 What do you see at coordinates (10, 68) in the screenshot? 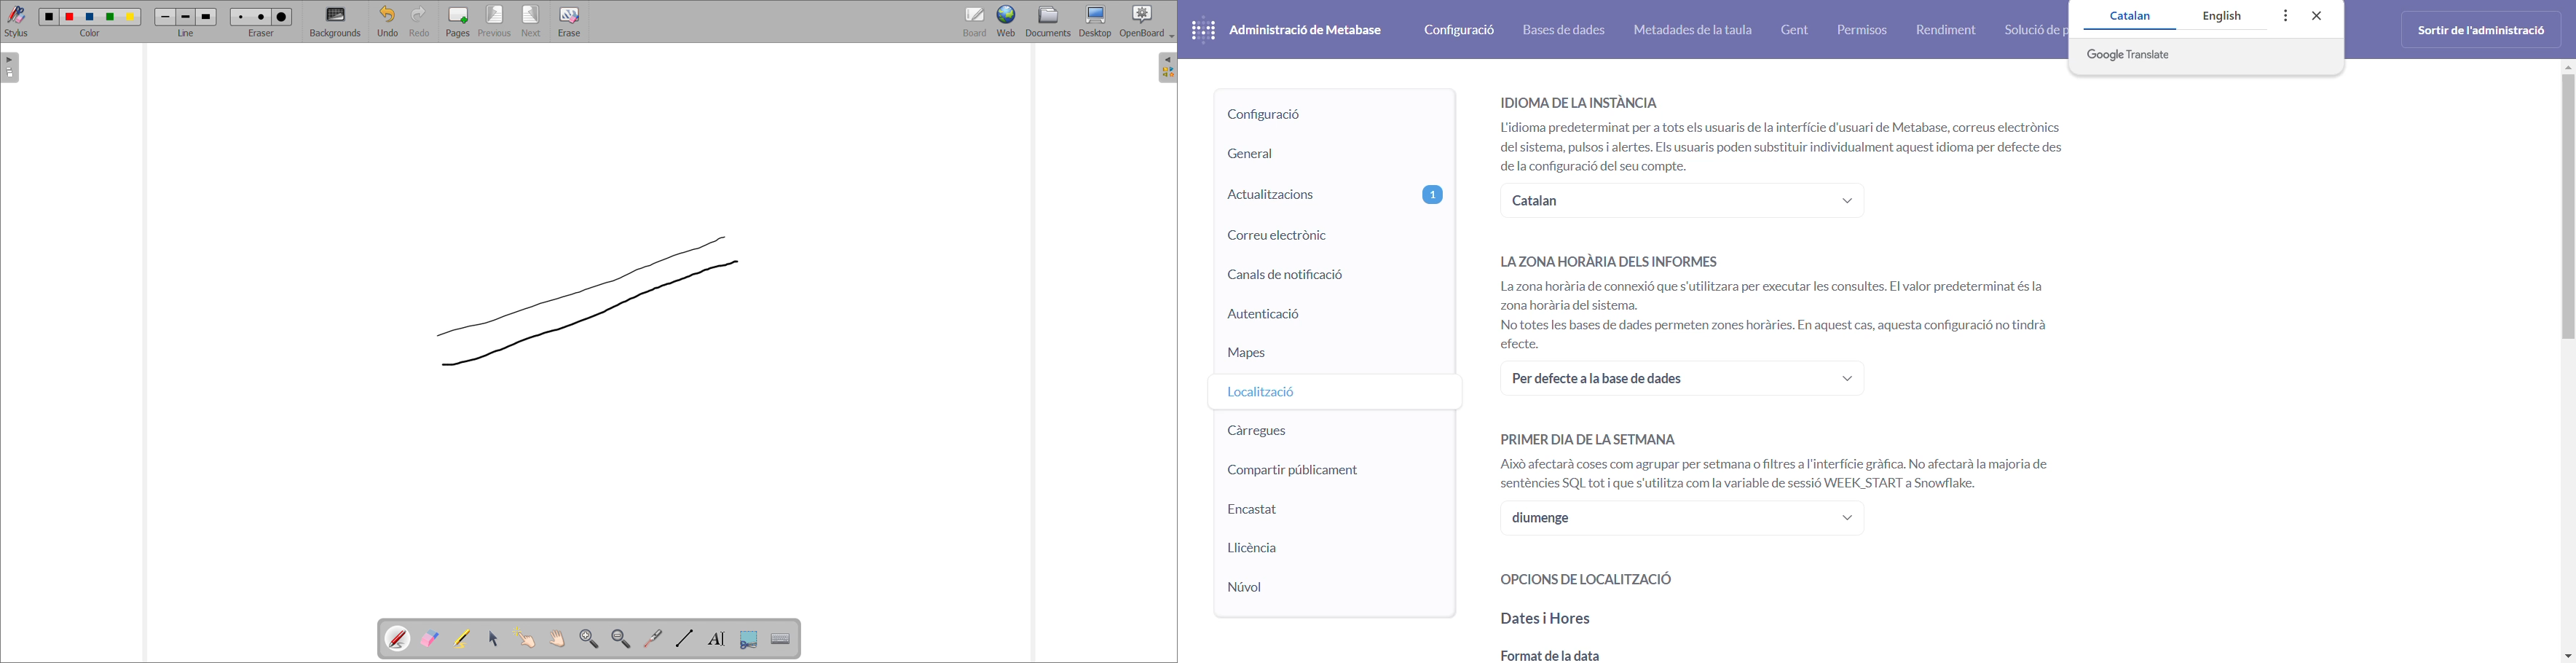
I see `open pages view` at bounding box center [10, 68].